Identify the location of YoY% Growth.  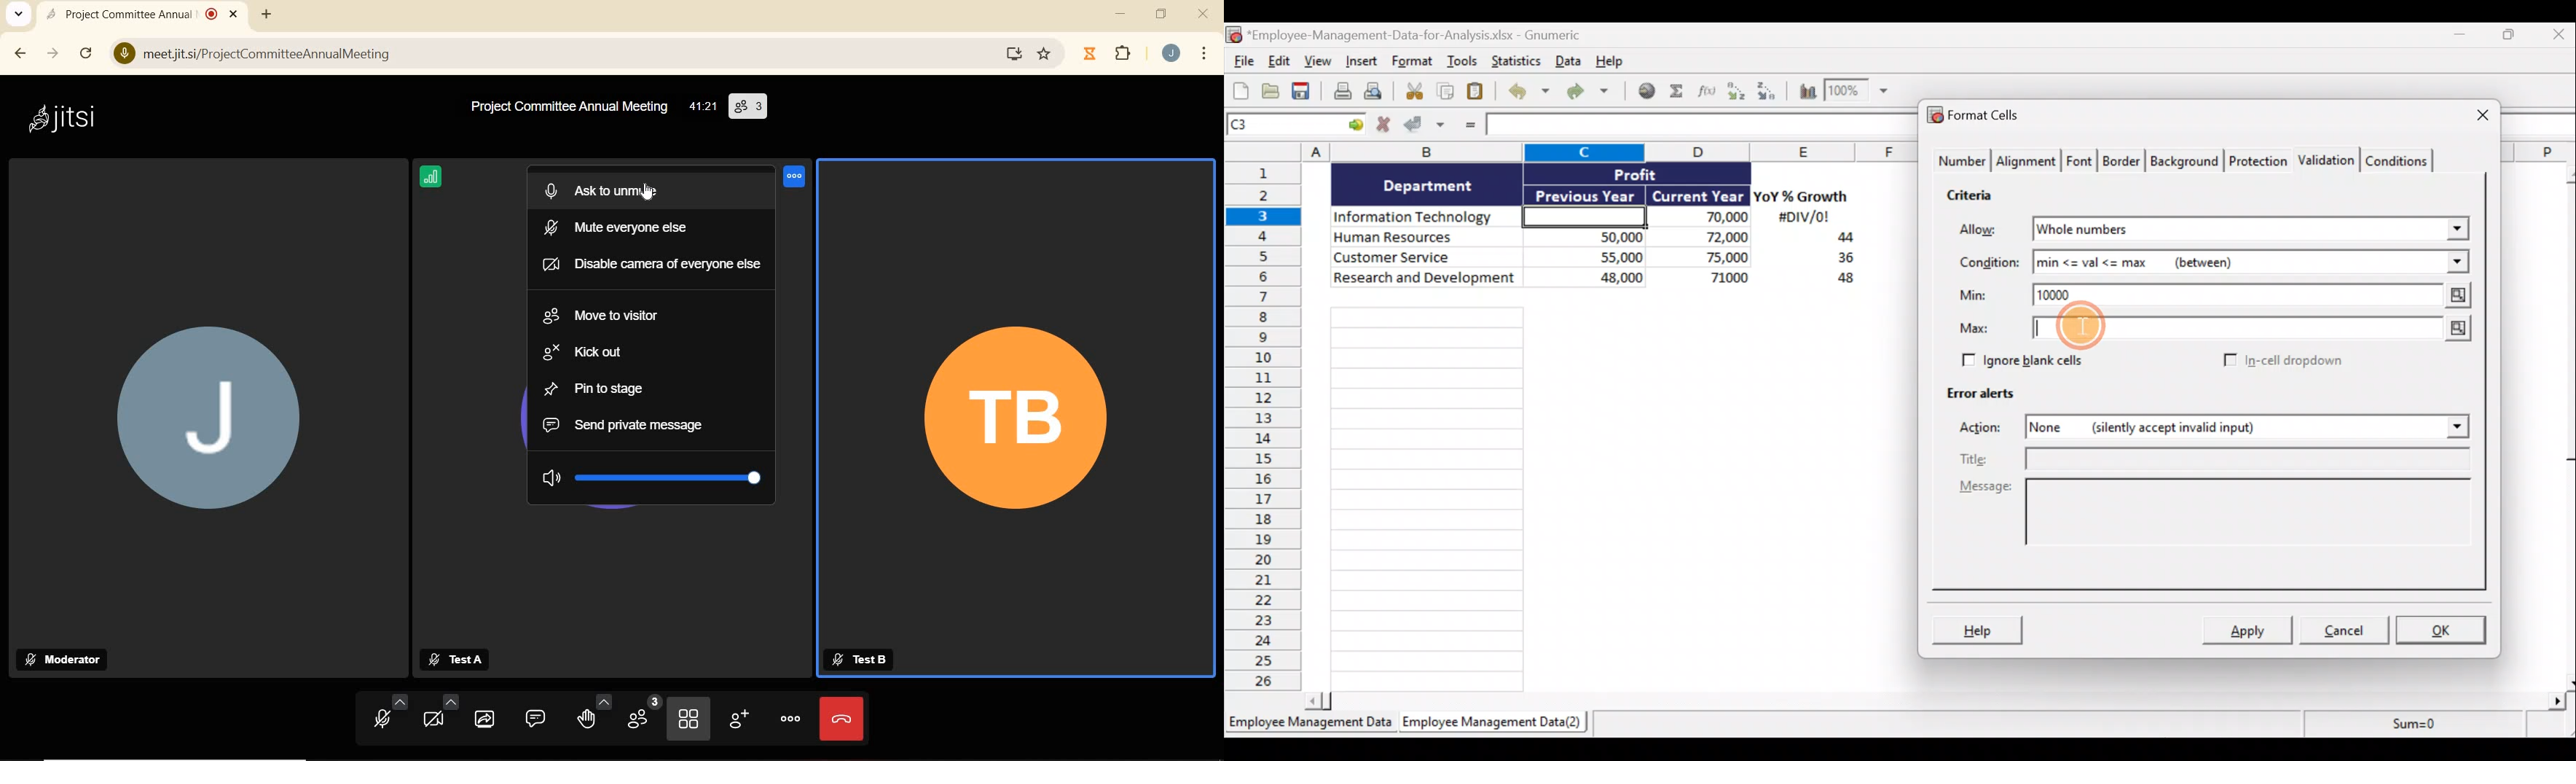
(1801, 197).